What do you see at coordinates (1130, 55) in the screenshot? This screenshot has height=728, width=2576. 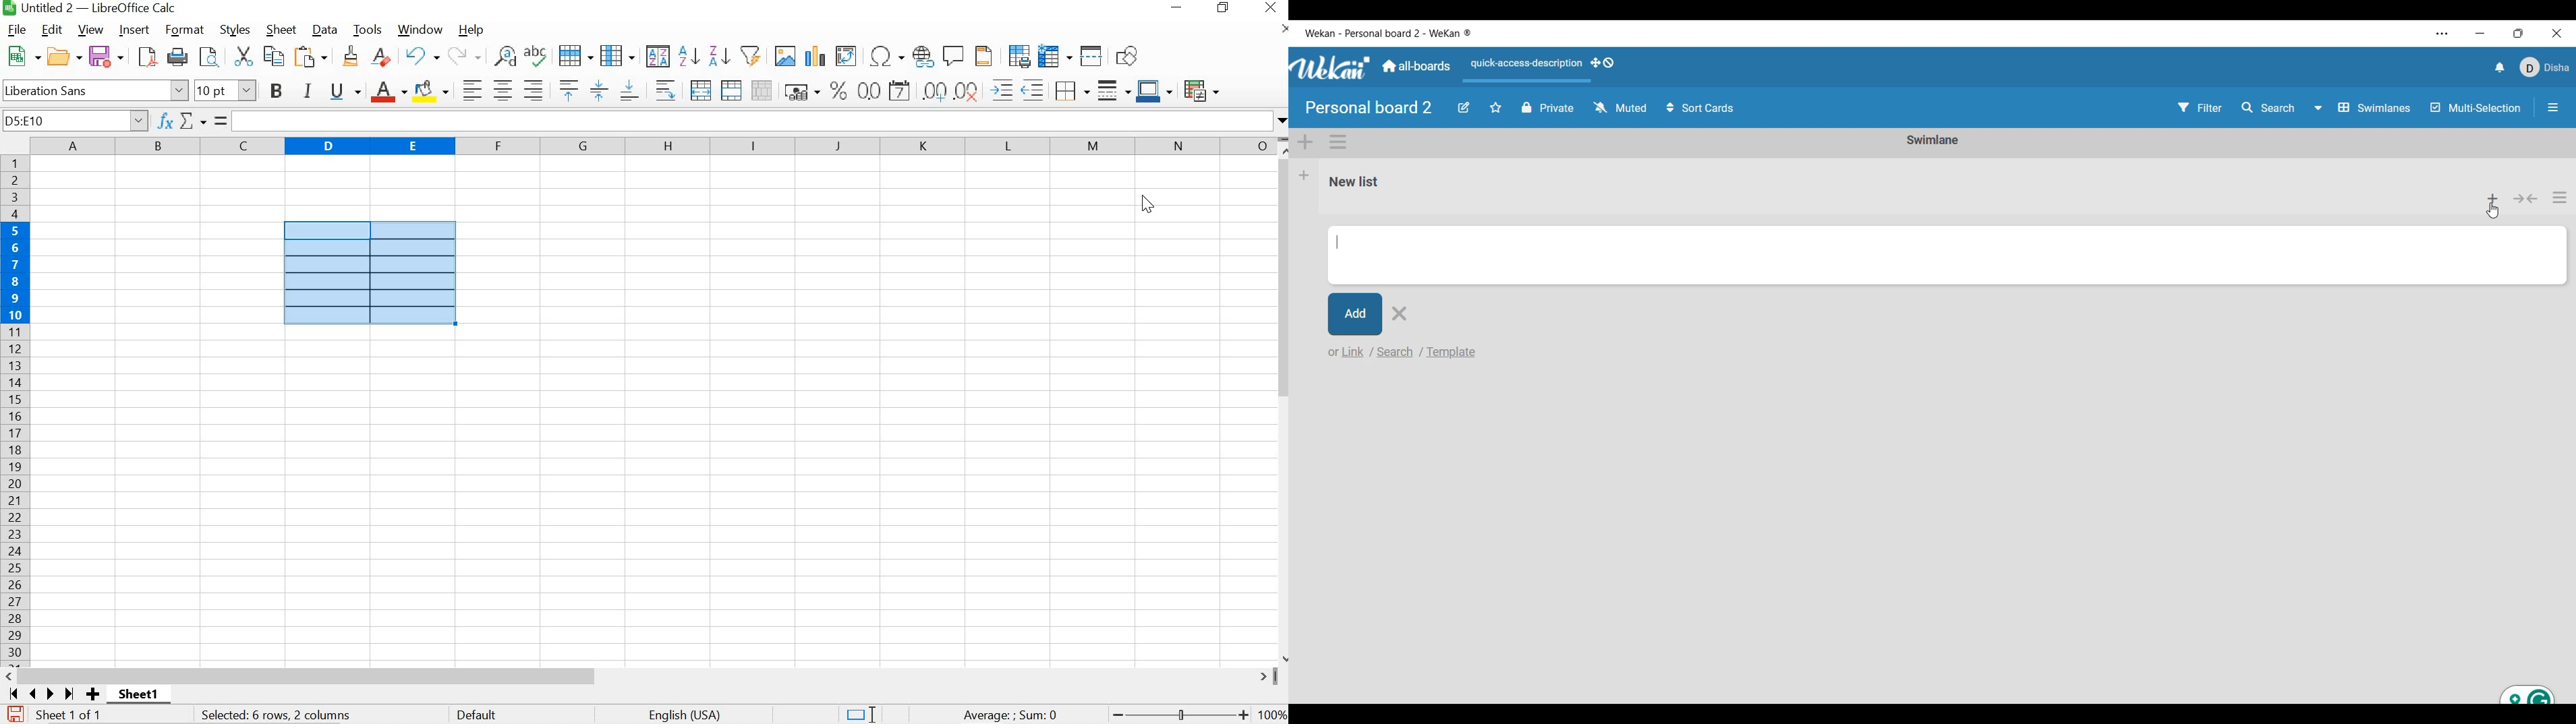 I see `SHAW DRAW FUNCTIONS` at bounding box center [1130, 55].